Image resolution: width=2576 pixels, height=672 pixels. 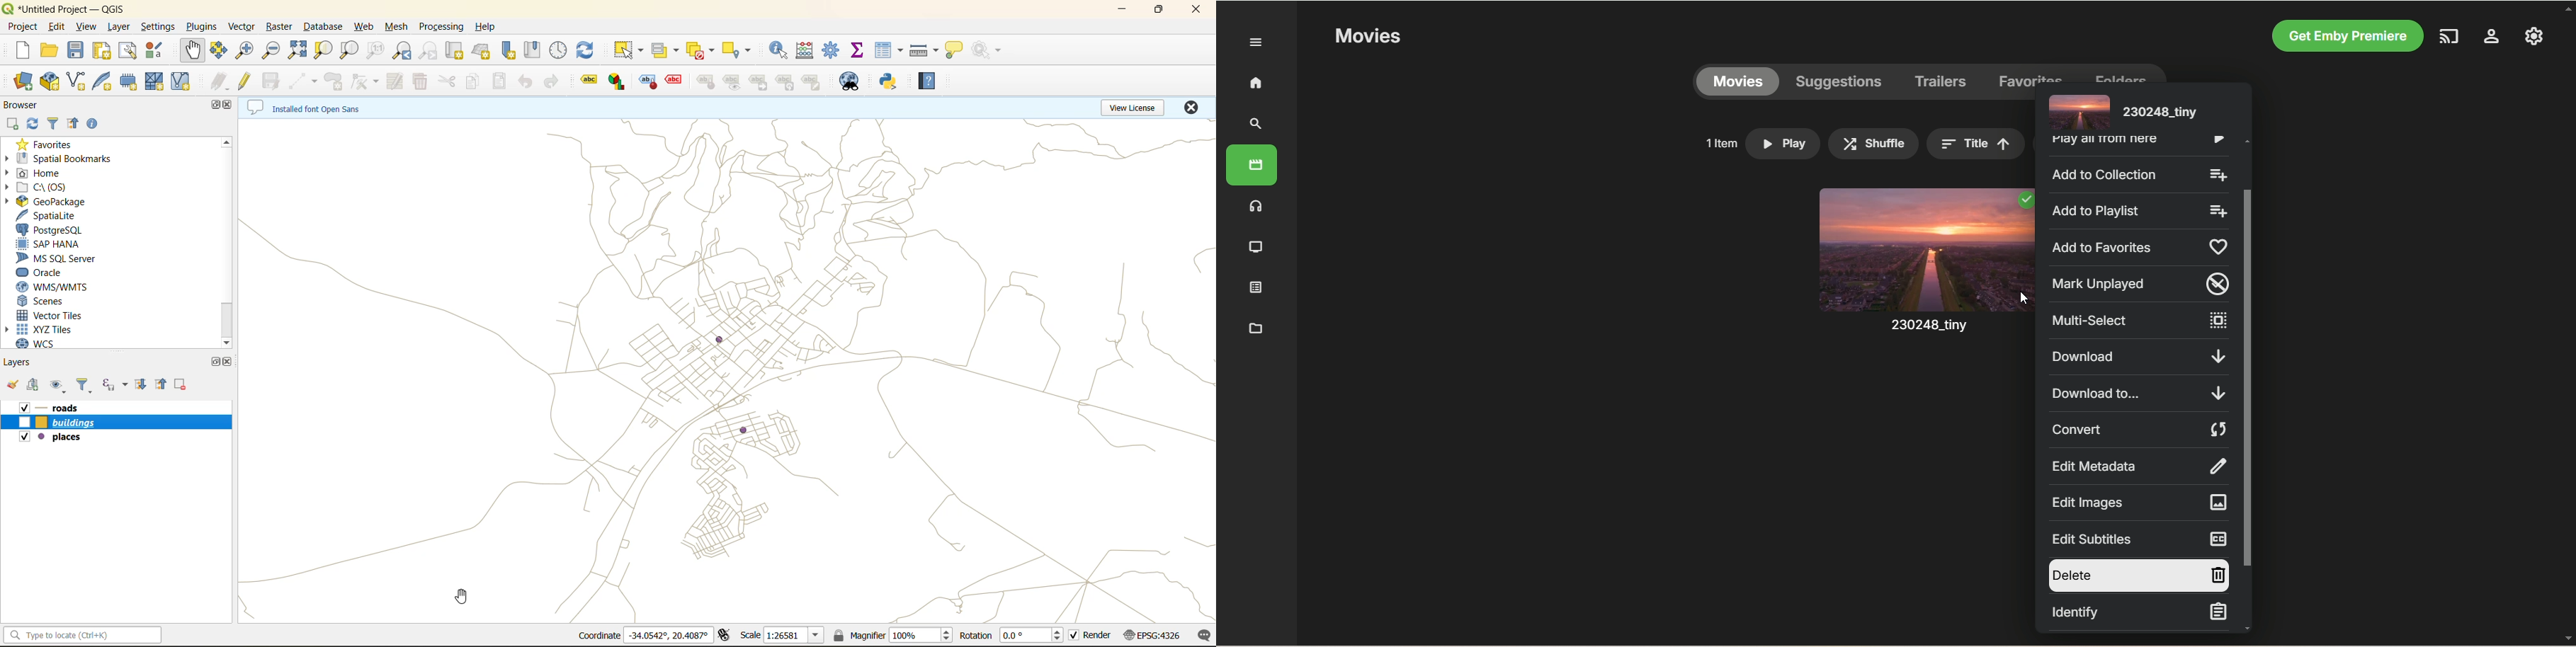 What do you see at coordinates (50, 144) in the screenshot?
I see `favorites` at bounding box center [50, 144].